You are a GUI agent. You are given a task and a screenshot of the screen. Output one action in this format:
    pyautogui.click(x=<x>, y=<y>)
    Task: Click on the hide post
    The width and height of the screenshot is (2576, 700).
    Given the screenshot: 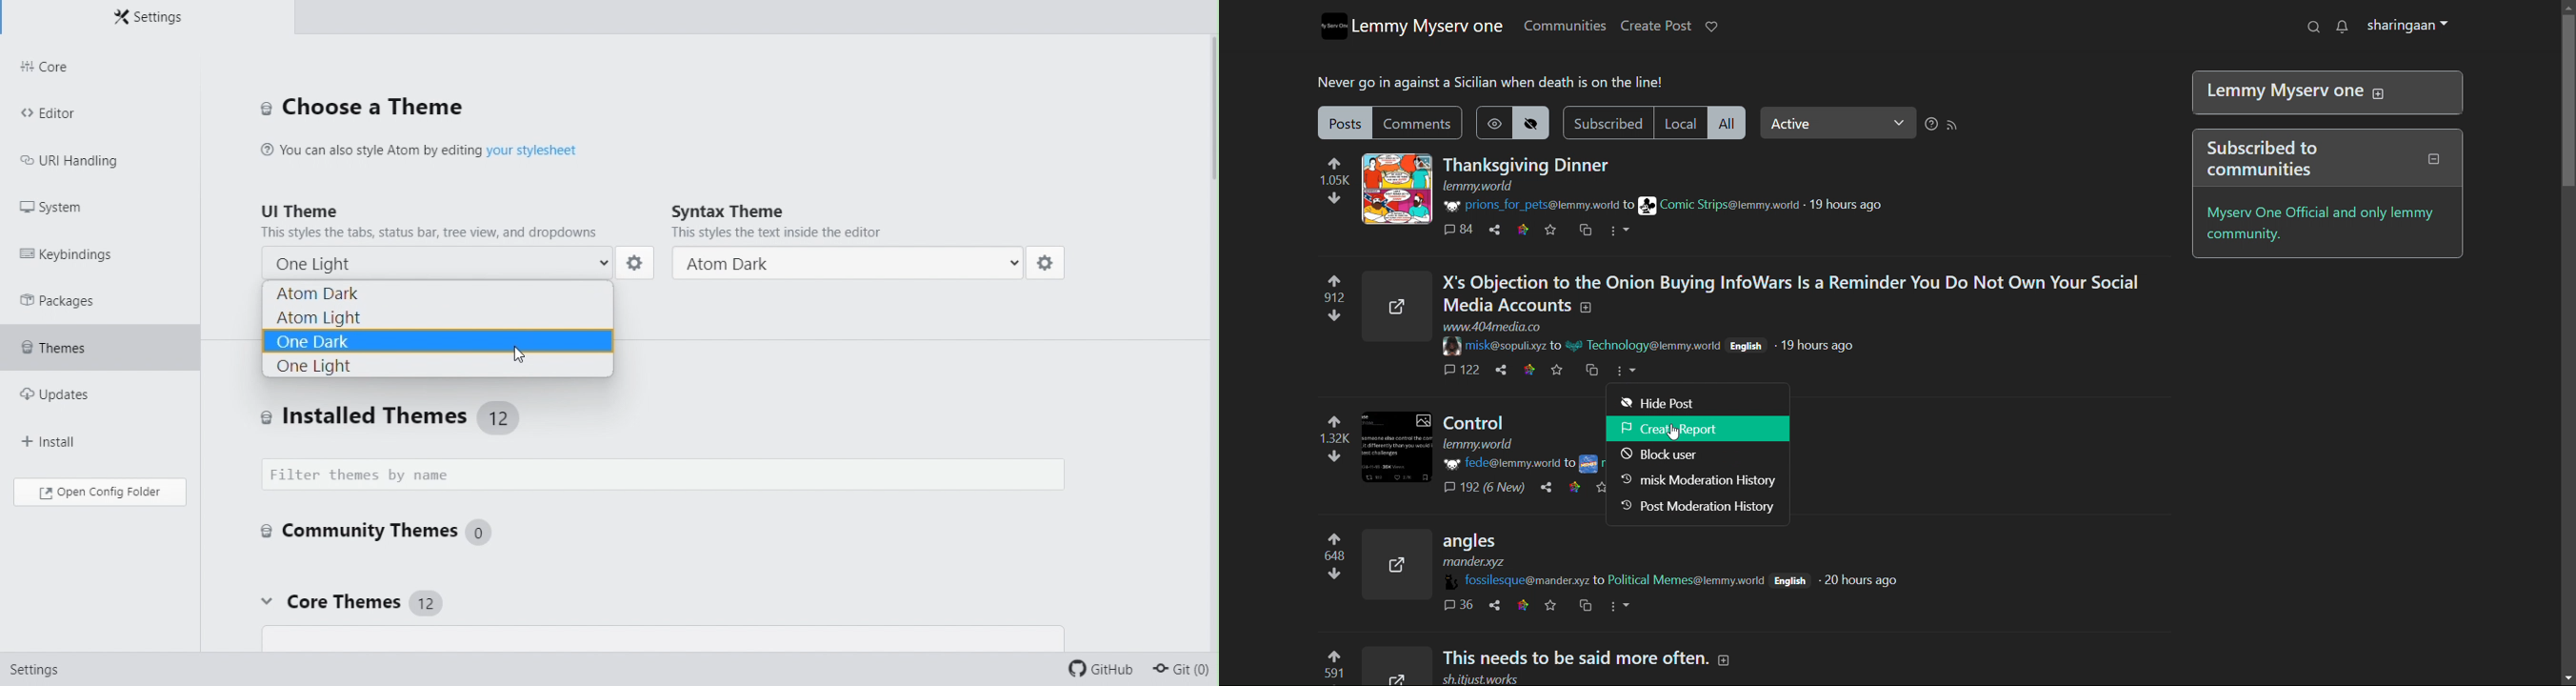 What is the action you would take?
    pyautogui.click(x=1697, y=405)
    